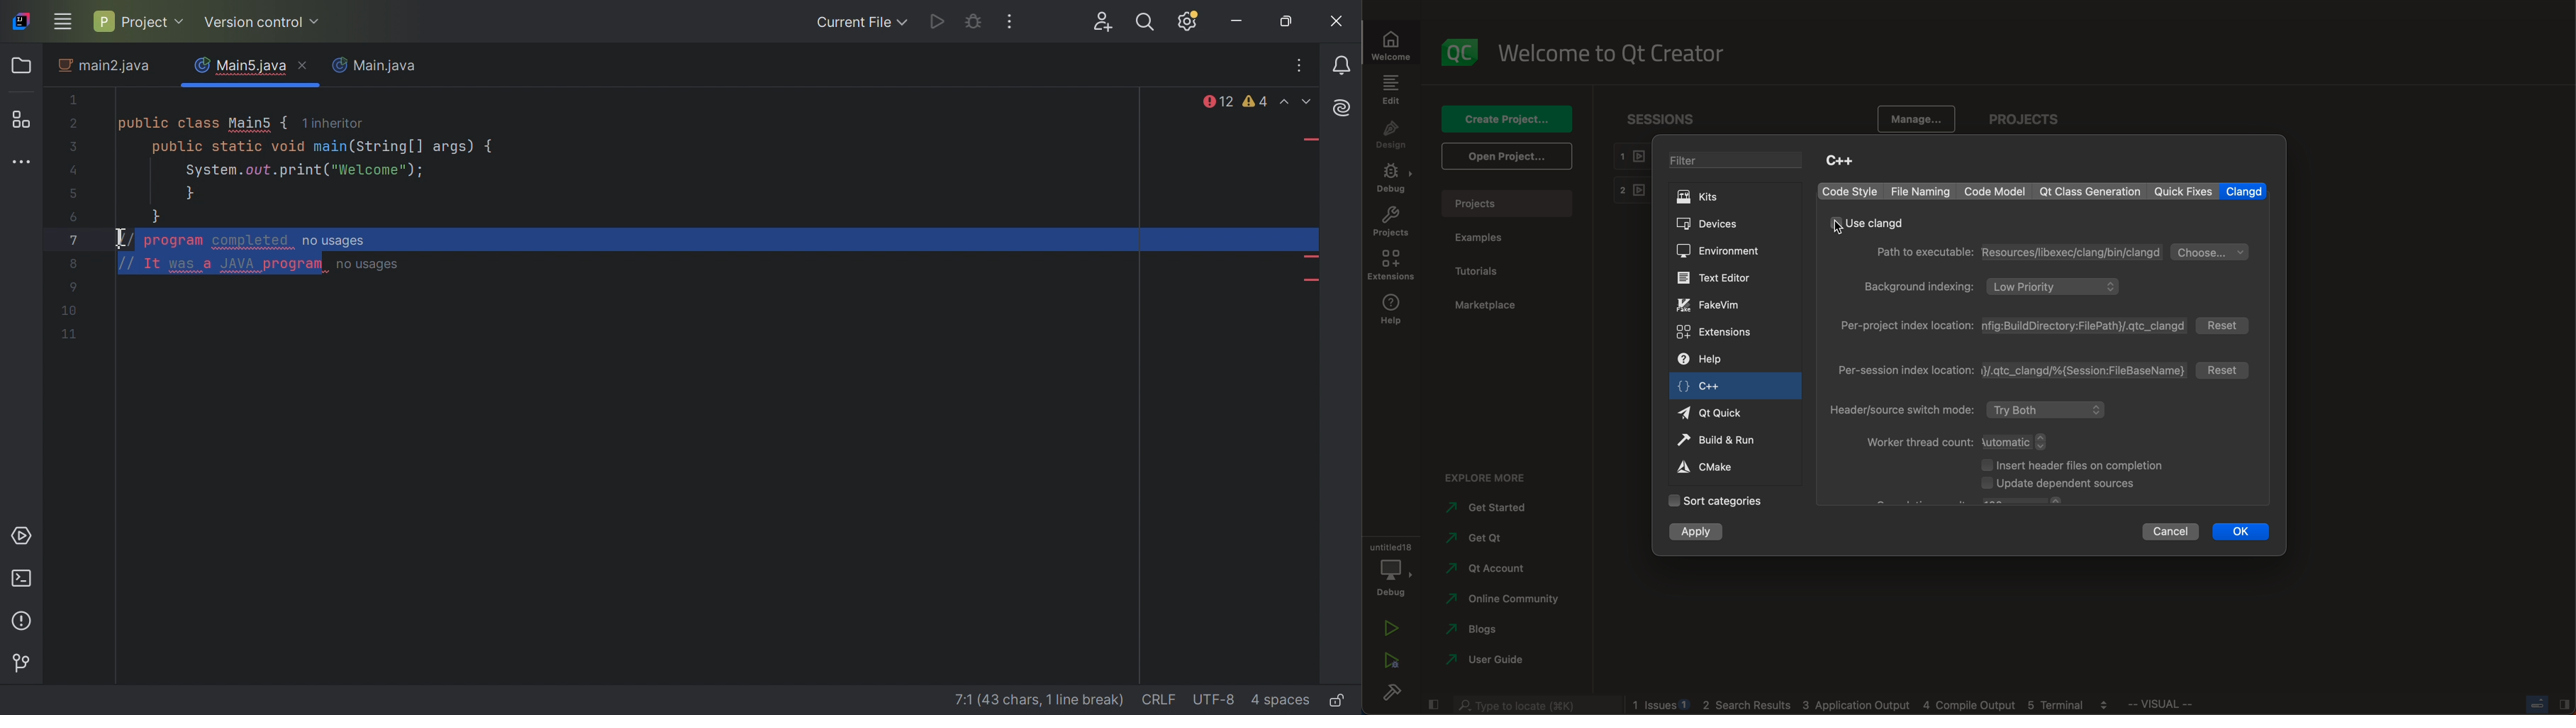 The width and height of the screenshot is (2576, 728). I want to click on choose, so click(2210, 252).